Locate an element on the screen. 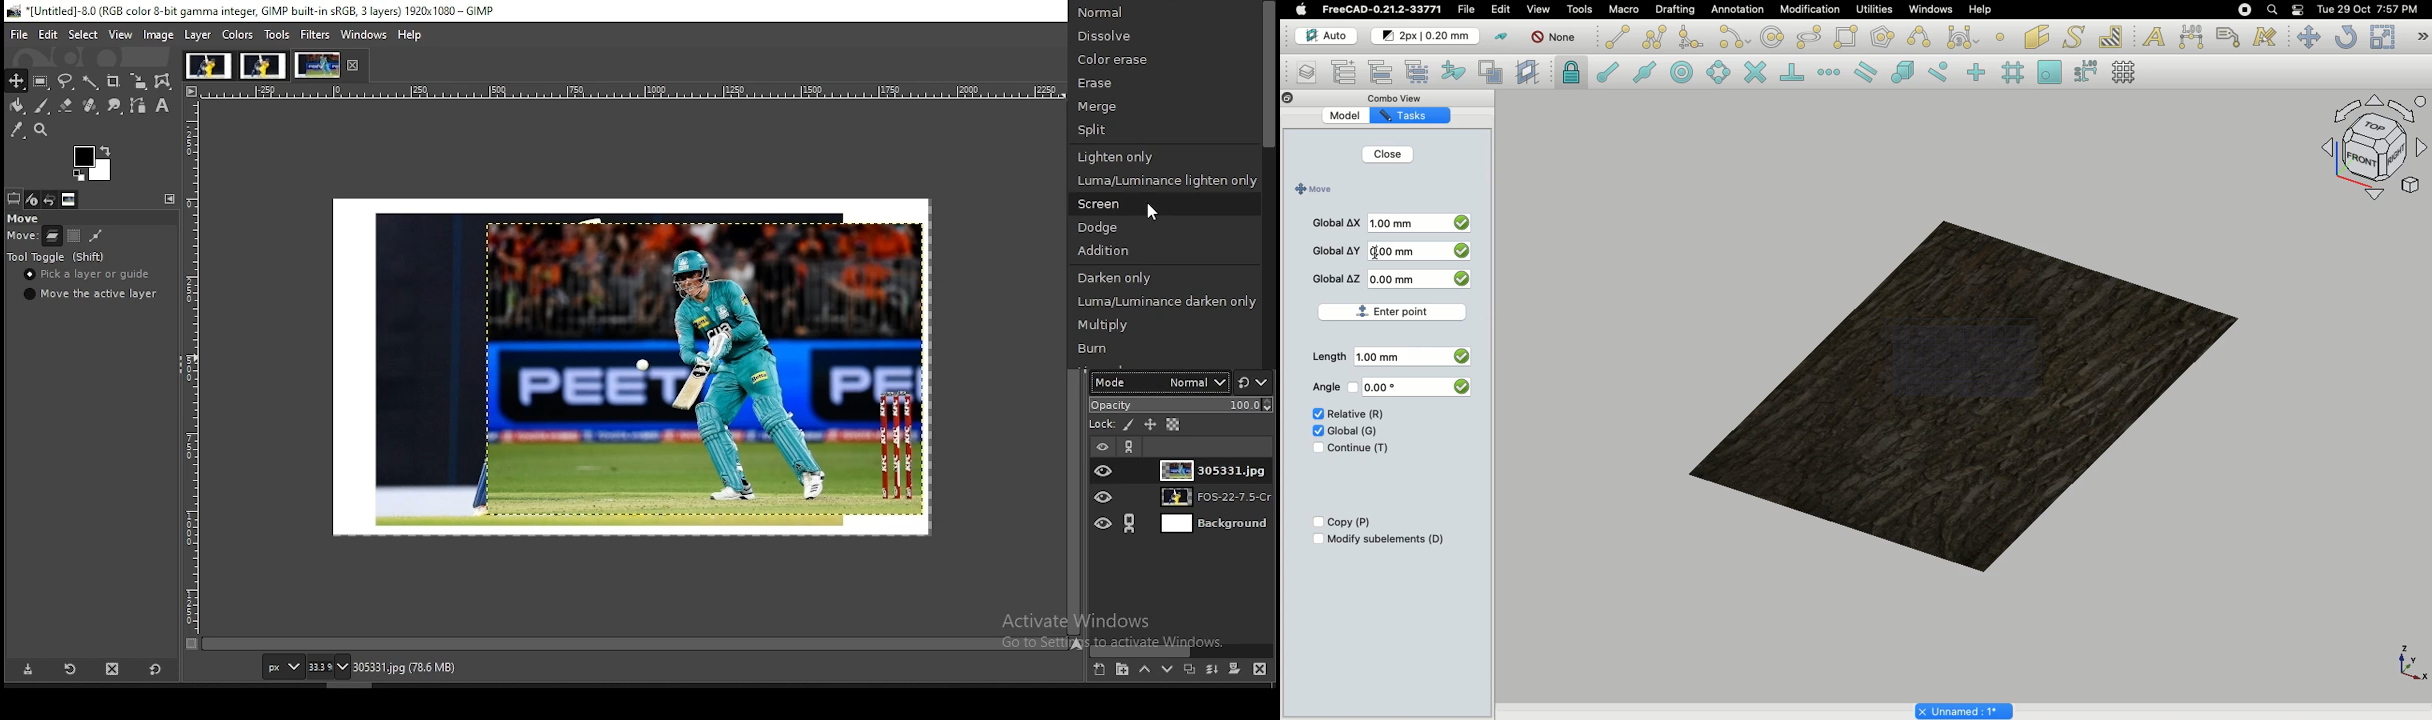 The width and height of the screenshot is (2436, 728). Navigation styles is located at coordinates (2373, 150).